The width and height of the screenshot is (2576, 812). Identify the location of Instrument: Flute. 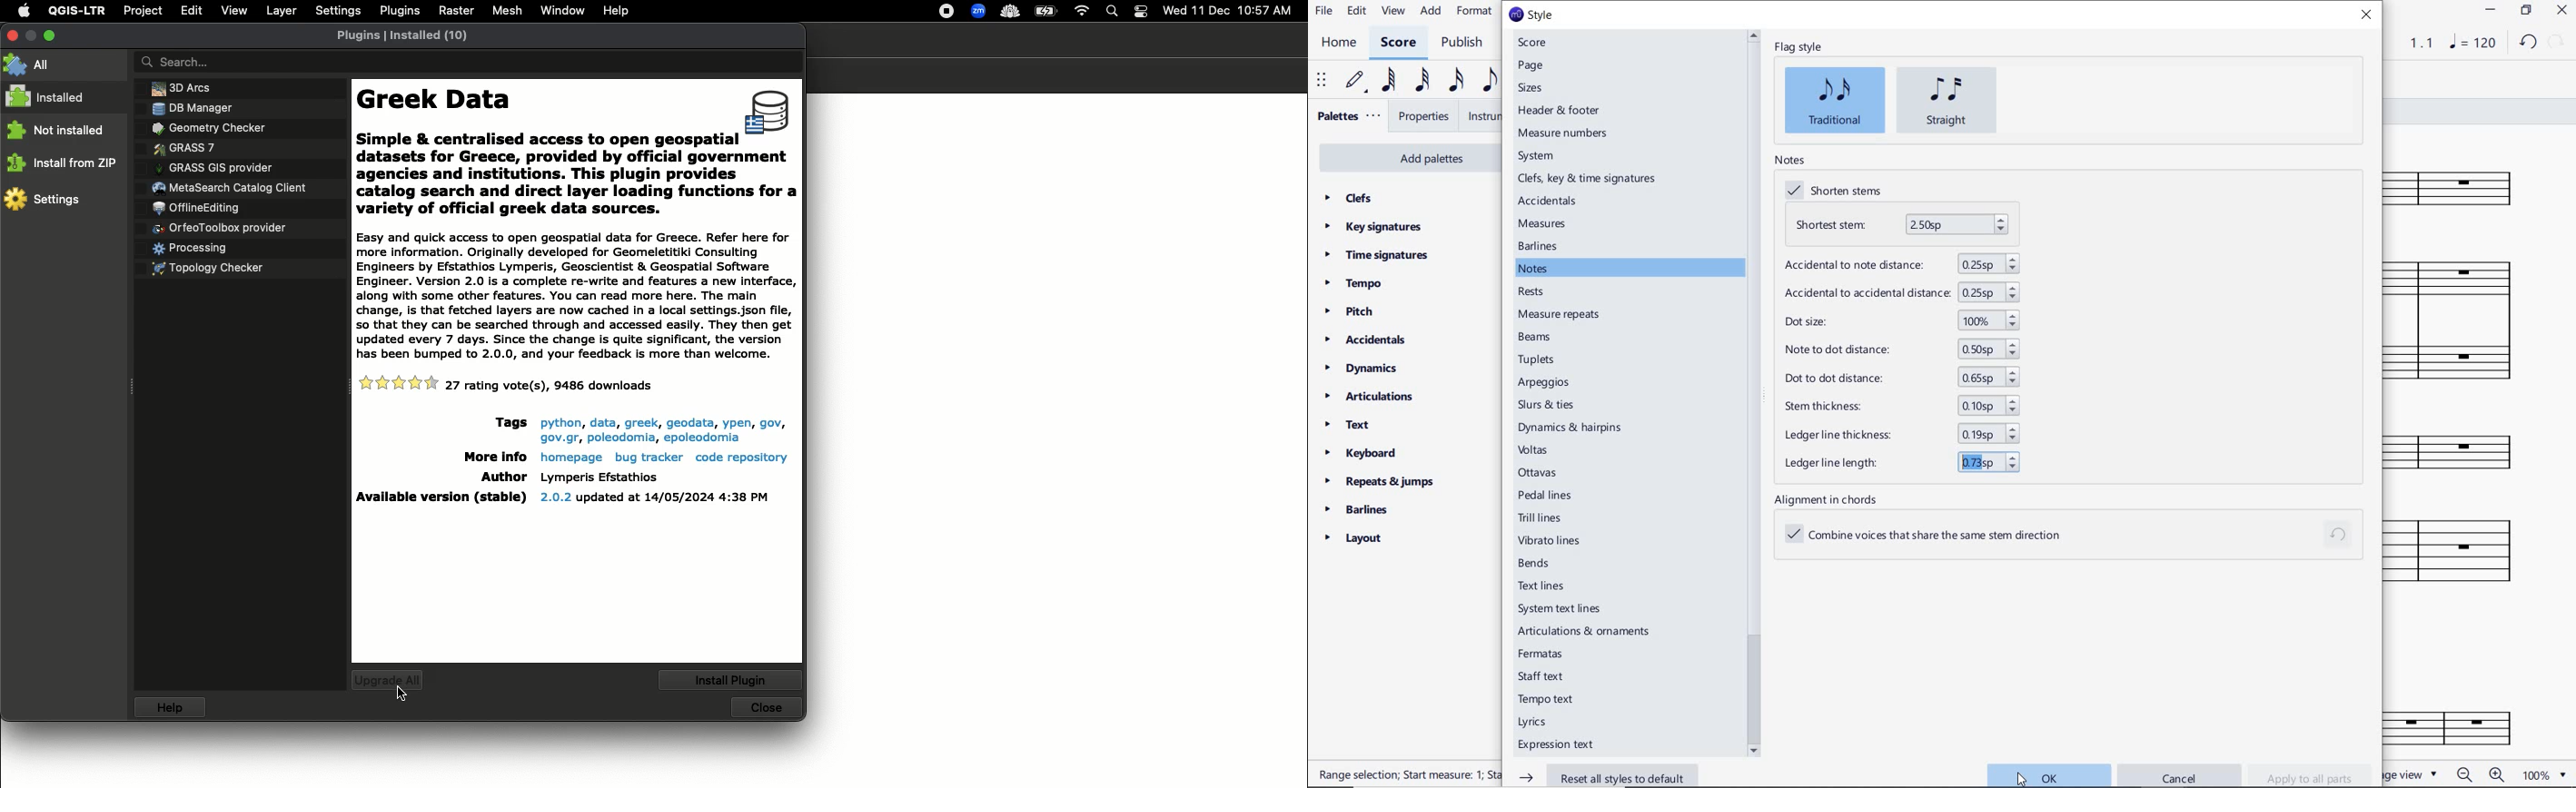
(2460, 186).